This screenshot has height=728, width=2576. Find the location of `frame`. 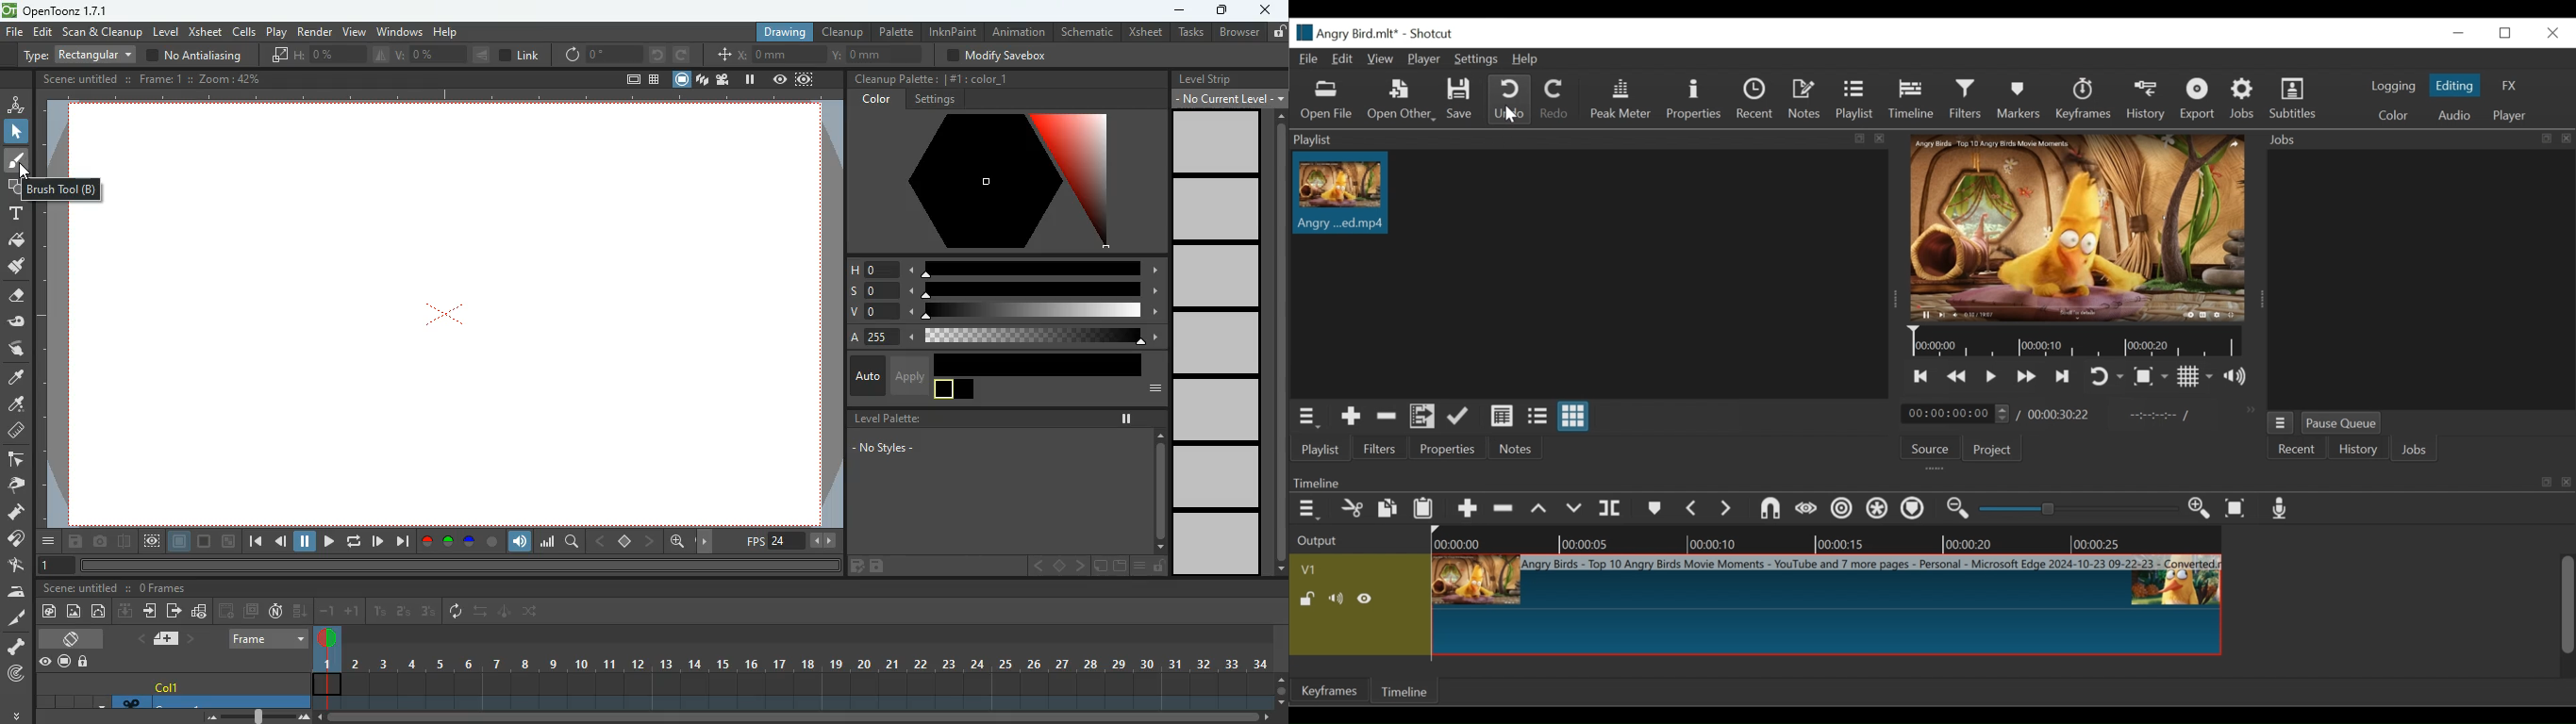

frame is located at coordinates (160, 78).